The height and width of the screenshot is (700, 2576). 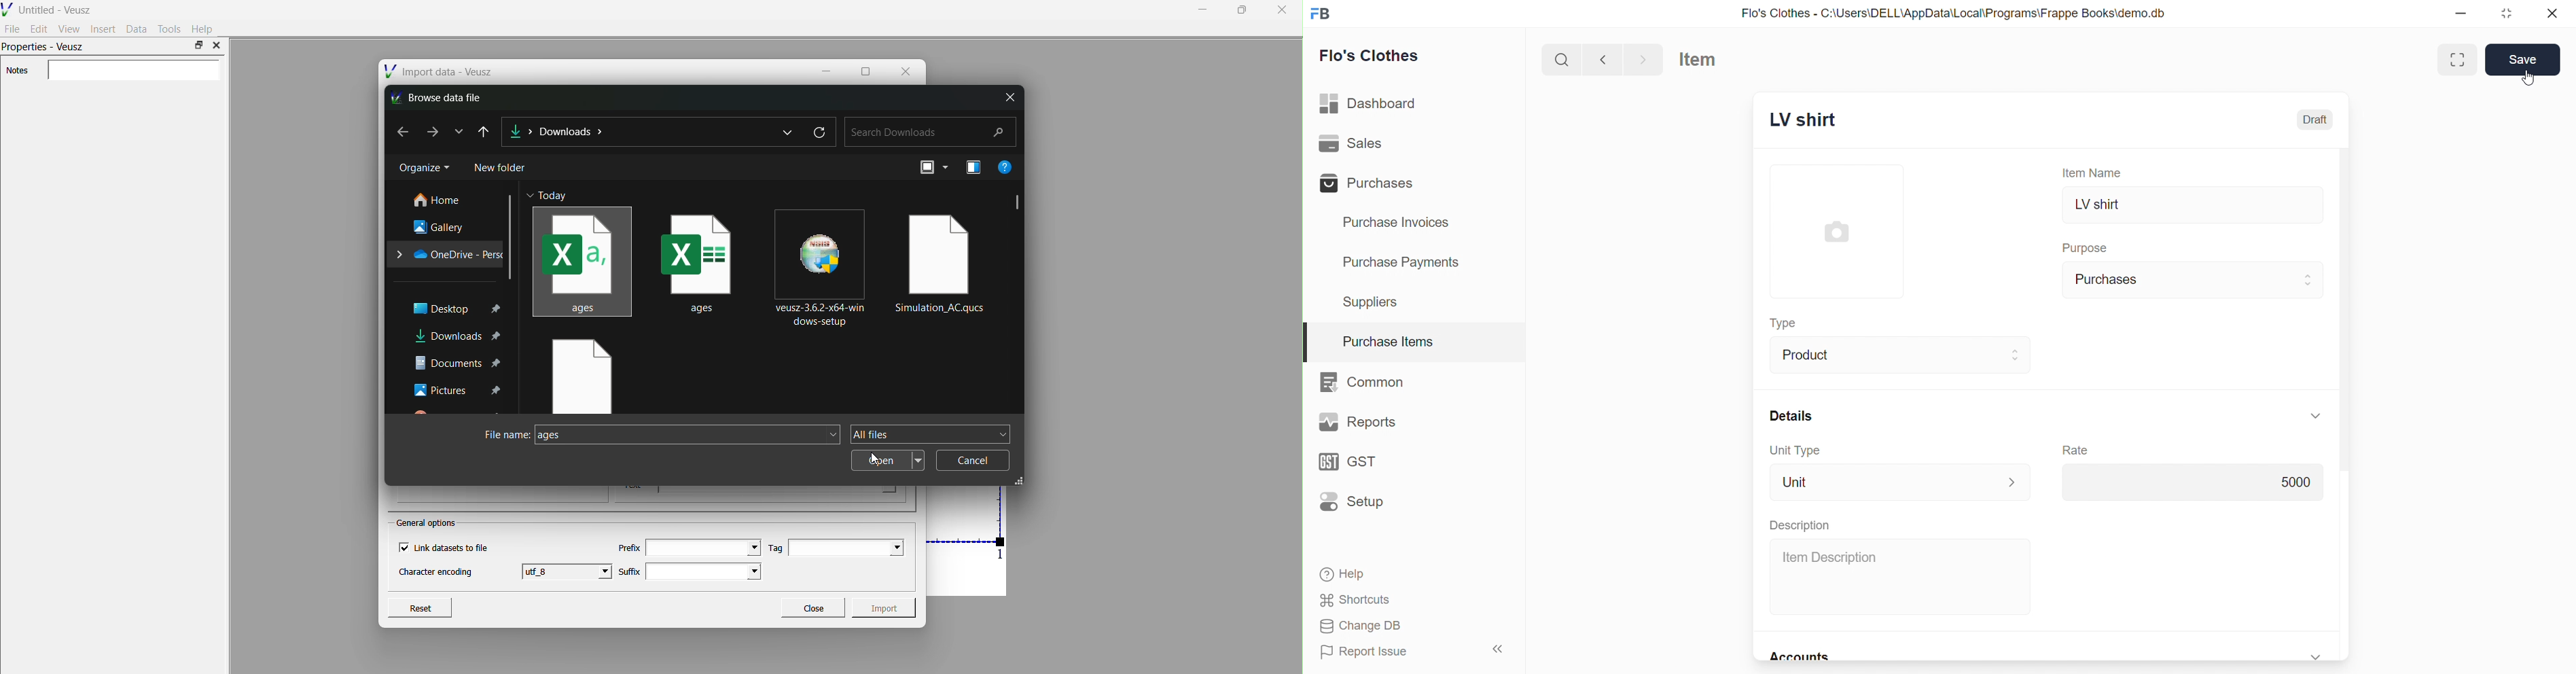 What do you see at coordinates (2507, 13) in the screenshot?
I see `resize` at bounding box center [2507, 13].